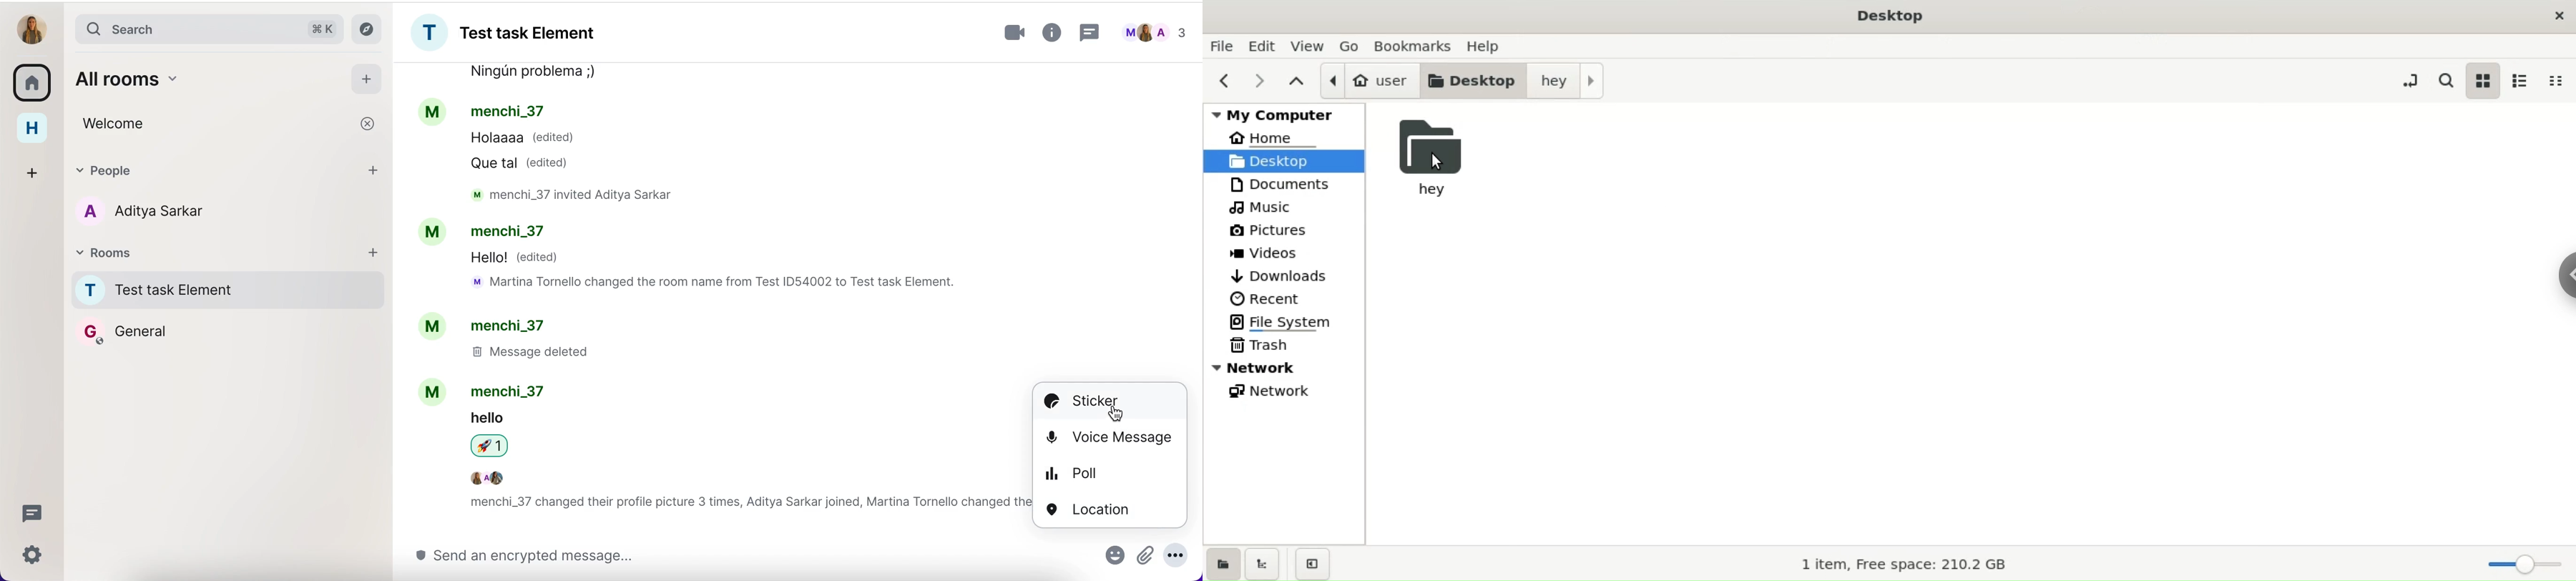 This screenshot has height=588, width=2576. What do you see at coordinates (2518, 563) in the screenshot?
I see `zoom` at bounding box center [2518, 563].